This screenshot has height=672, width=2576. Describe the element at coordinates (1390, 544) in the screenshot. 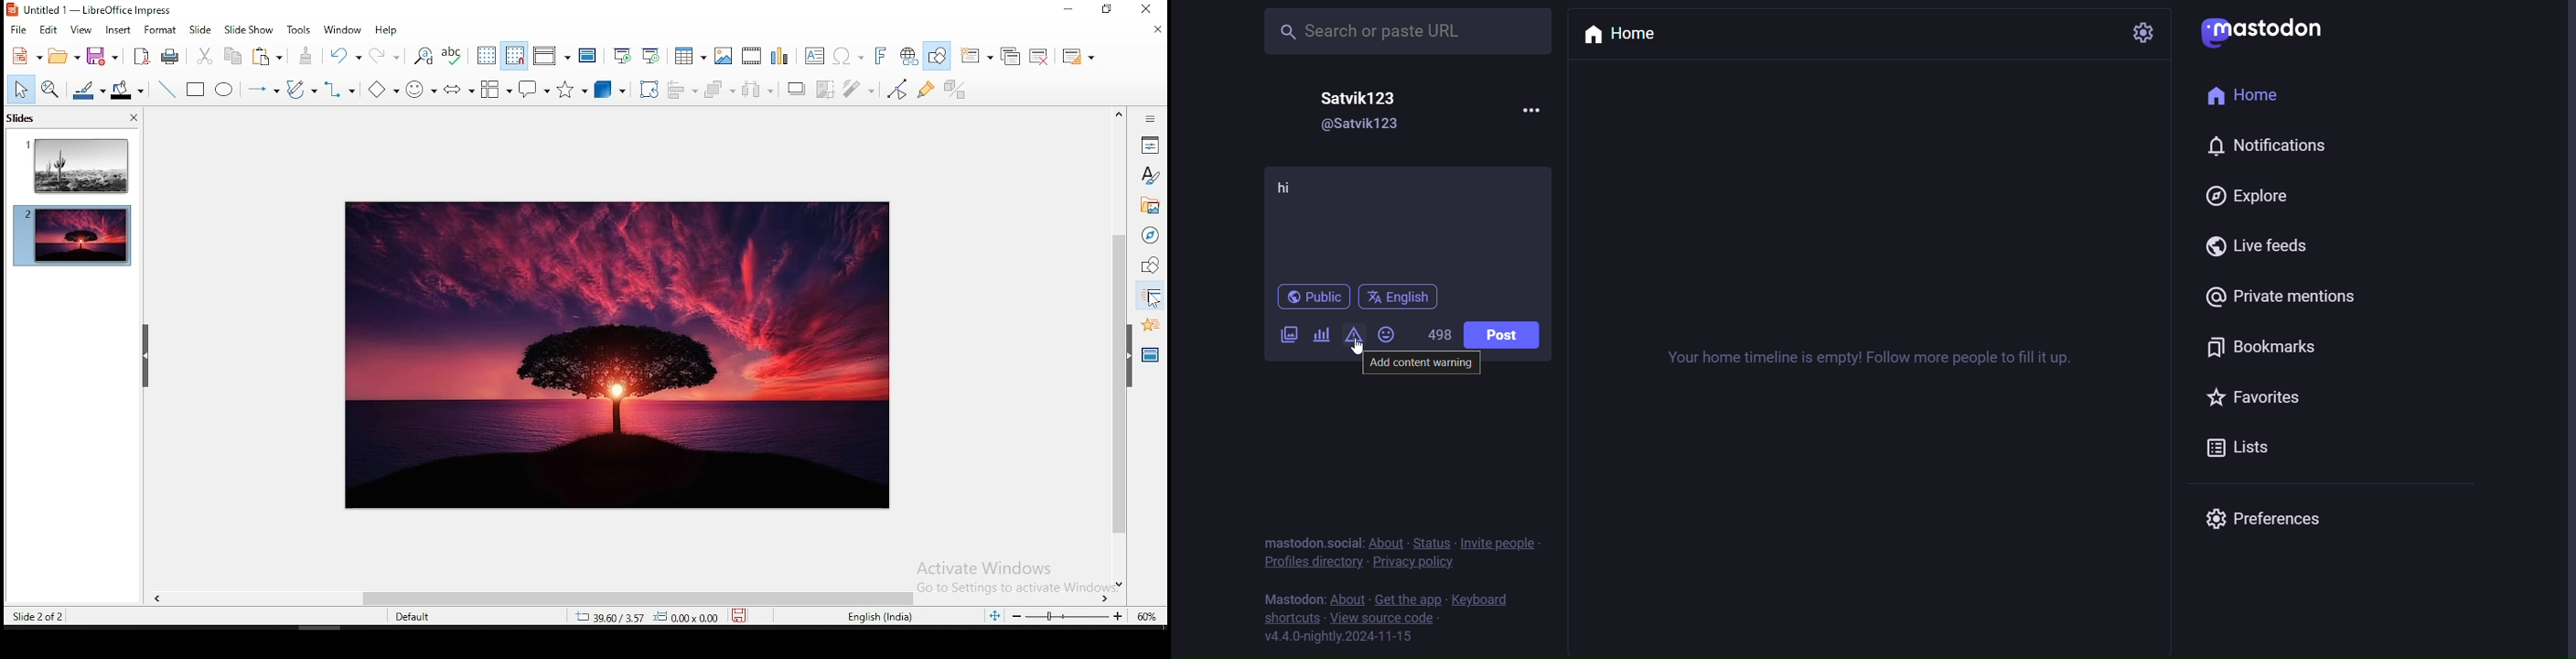

I see `about` at that location.